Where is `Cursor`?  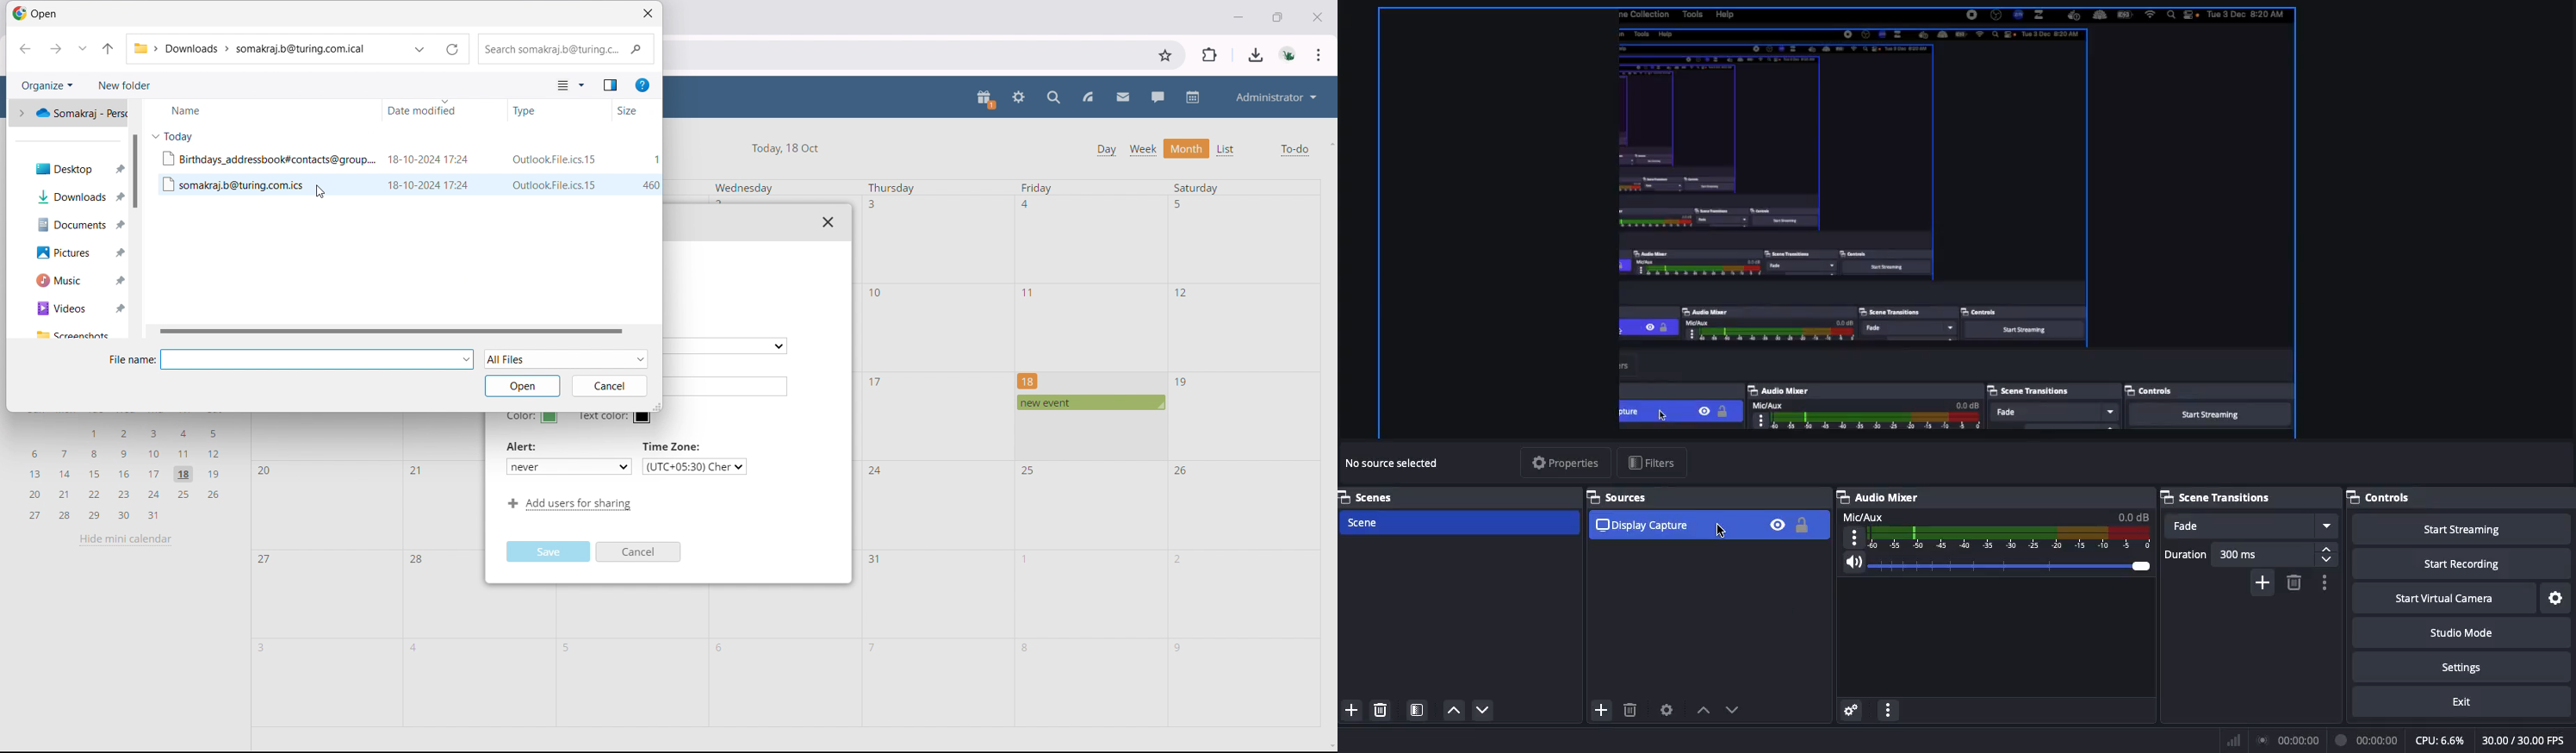
Cursor is located at coordinates (321, 192).